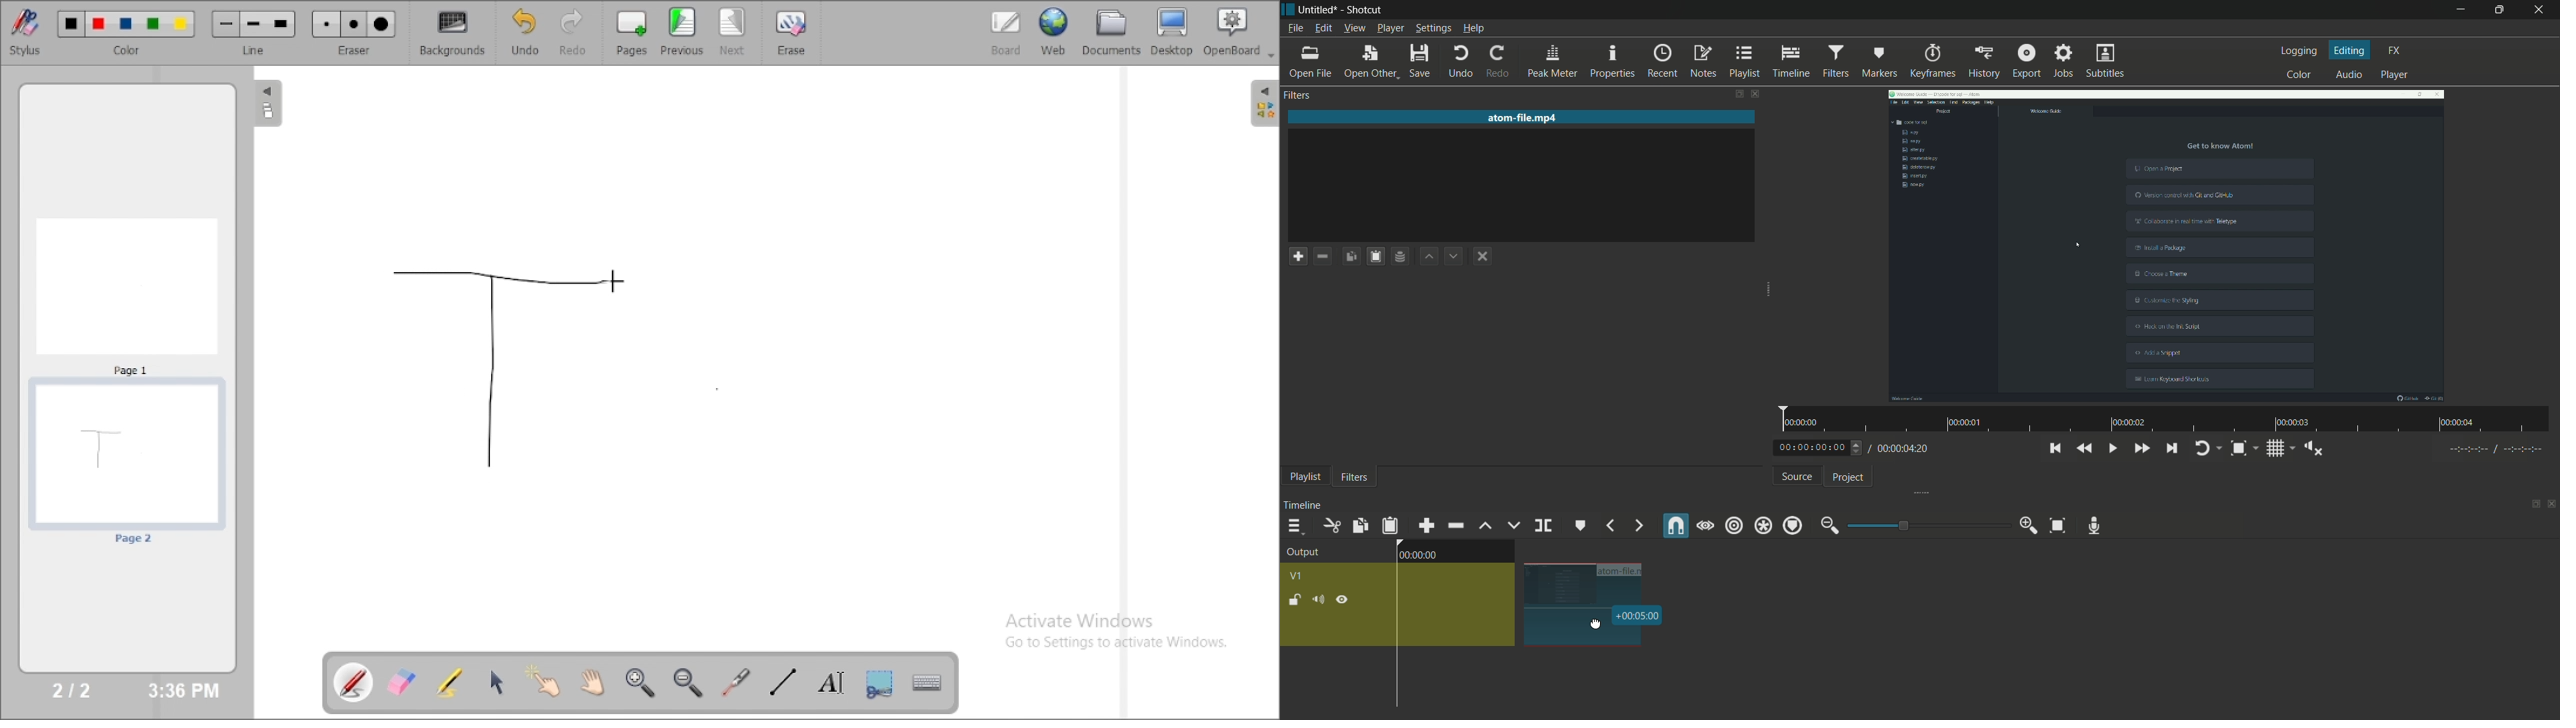 The height and width of the screenshot is (728, 2576). What do you see at coordinates (1793, 525) in the screenshot?
I see `ripple marker` at bounding box center [1793, 525].